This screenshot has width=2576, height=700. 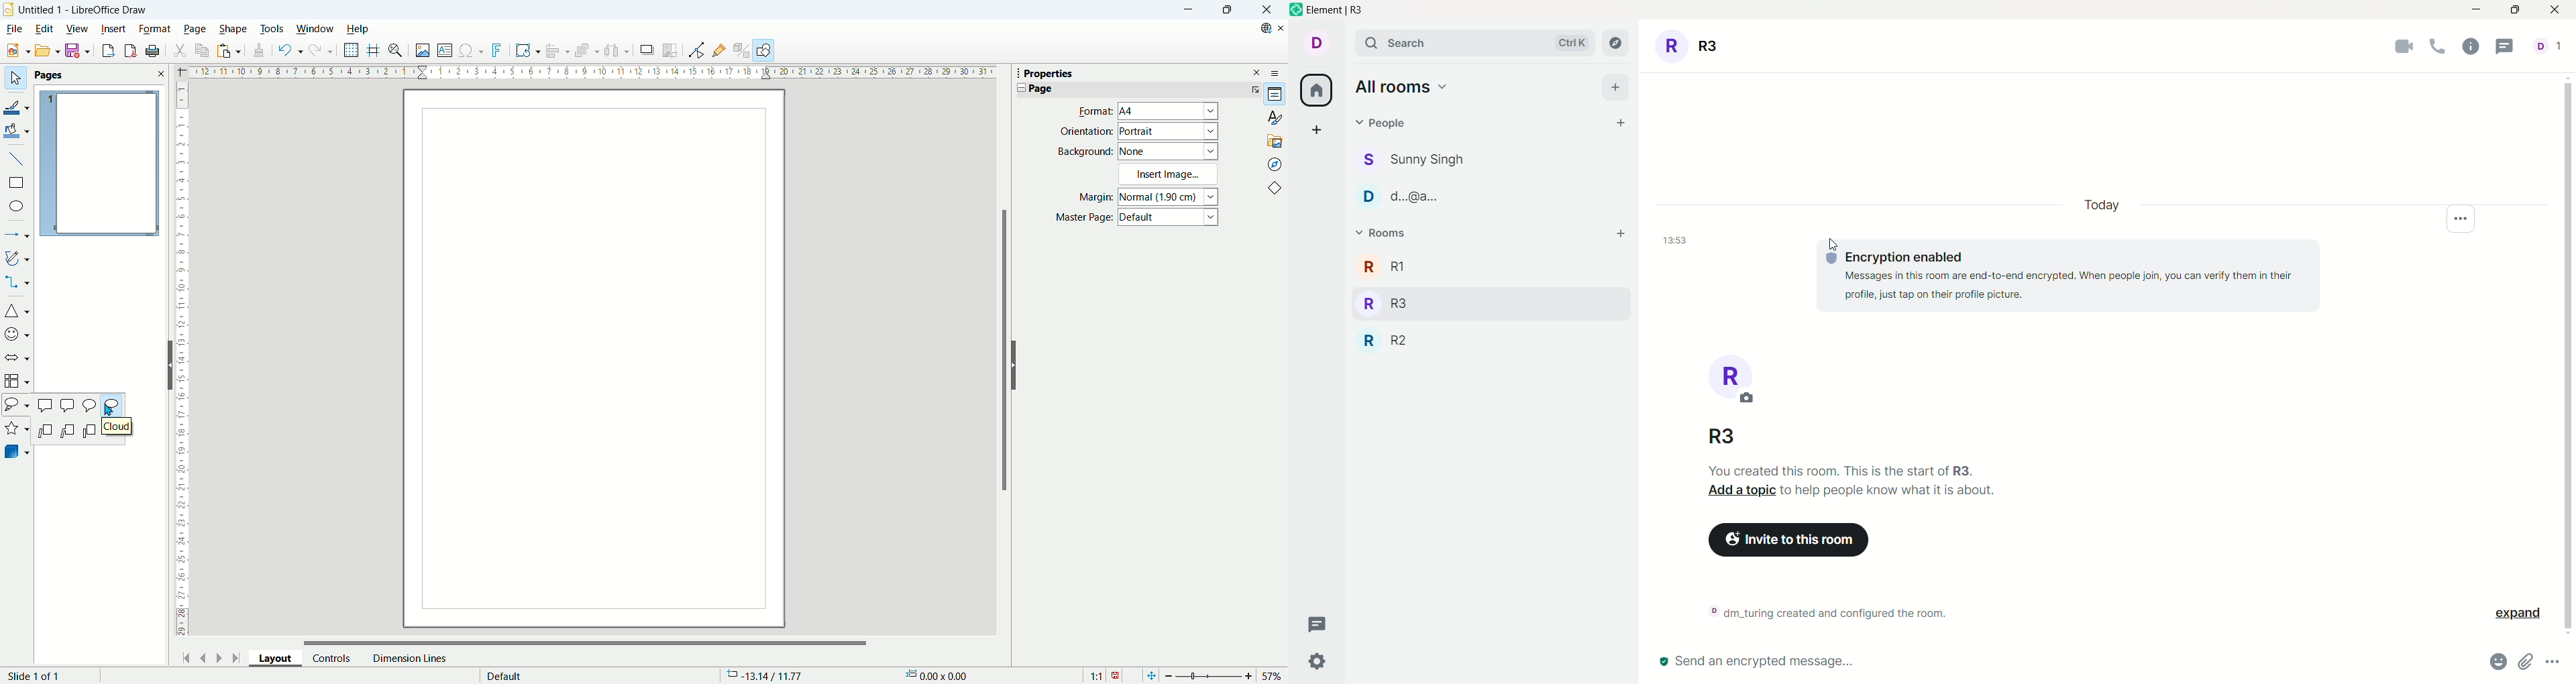 What do you see at coordinates (527, 51) in the screenshot?
I see `fontwork text` at bounding box center [527, 51].